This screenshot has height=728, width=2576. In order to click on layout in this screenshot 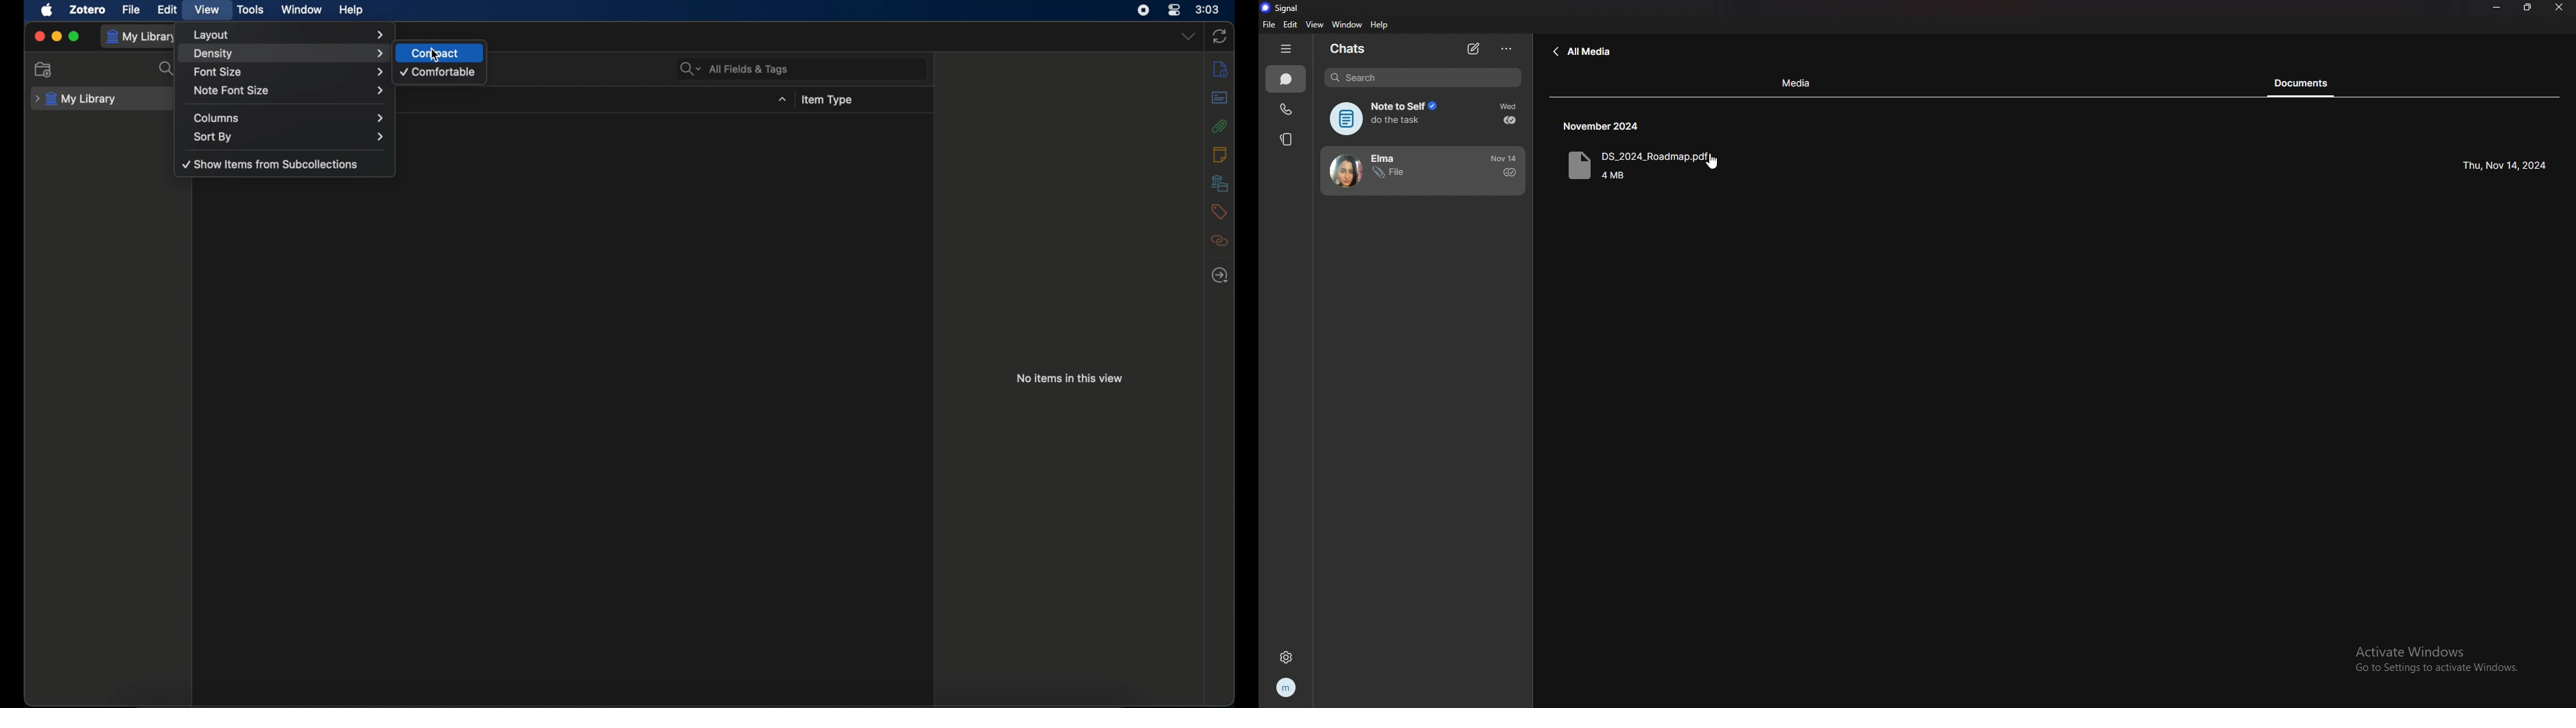, I will do `click(290, 35)`.